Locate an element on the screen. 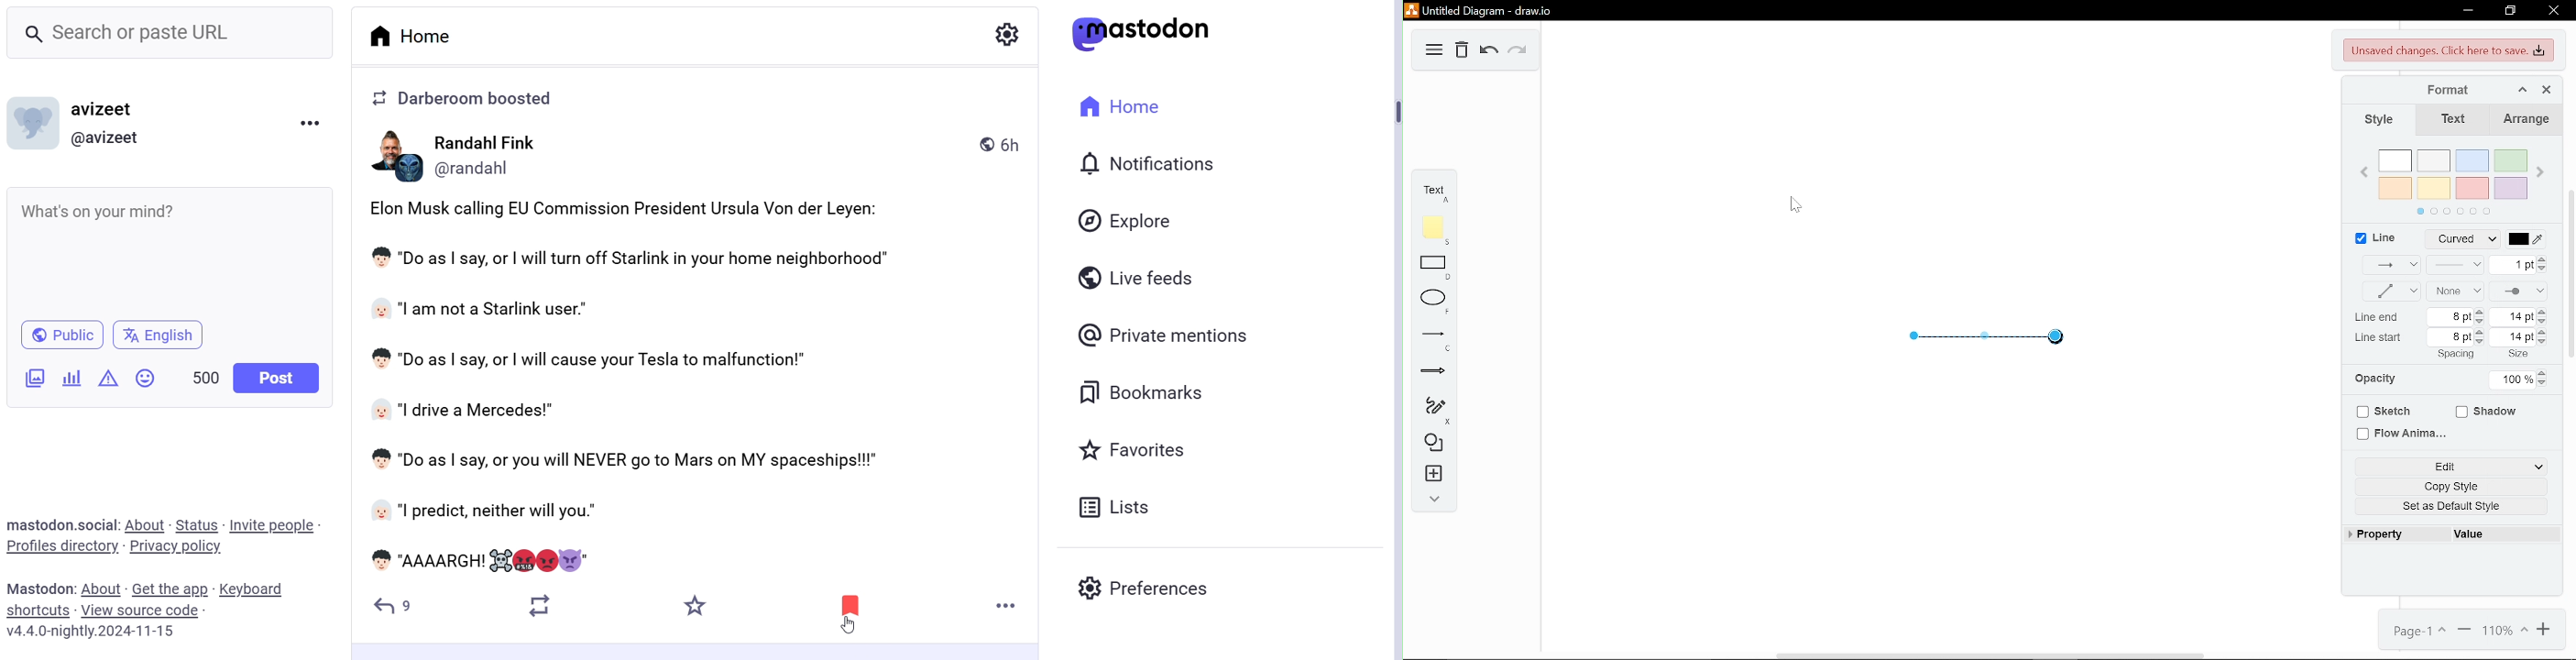 This screenshot has width=2576, height=672. Edit is located at coordinates (2450, 467).